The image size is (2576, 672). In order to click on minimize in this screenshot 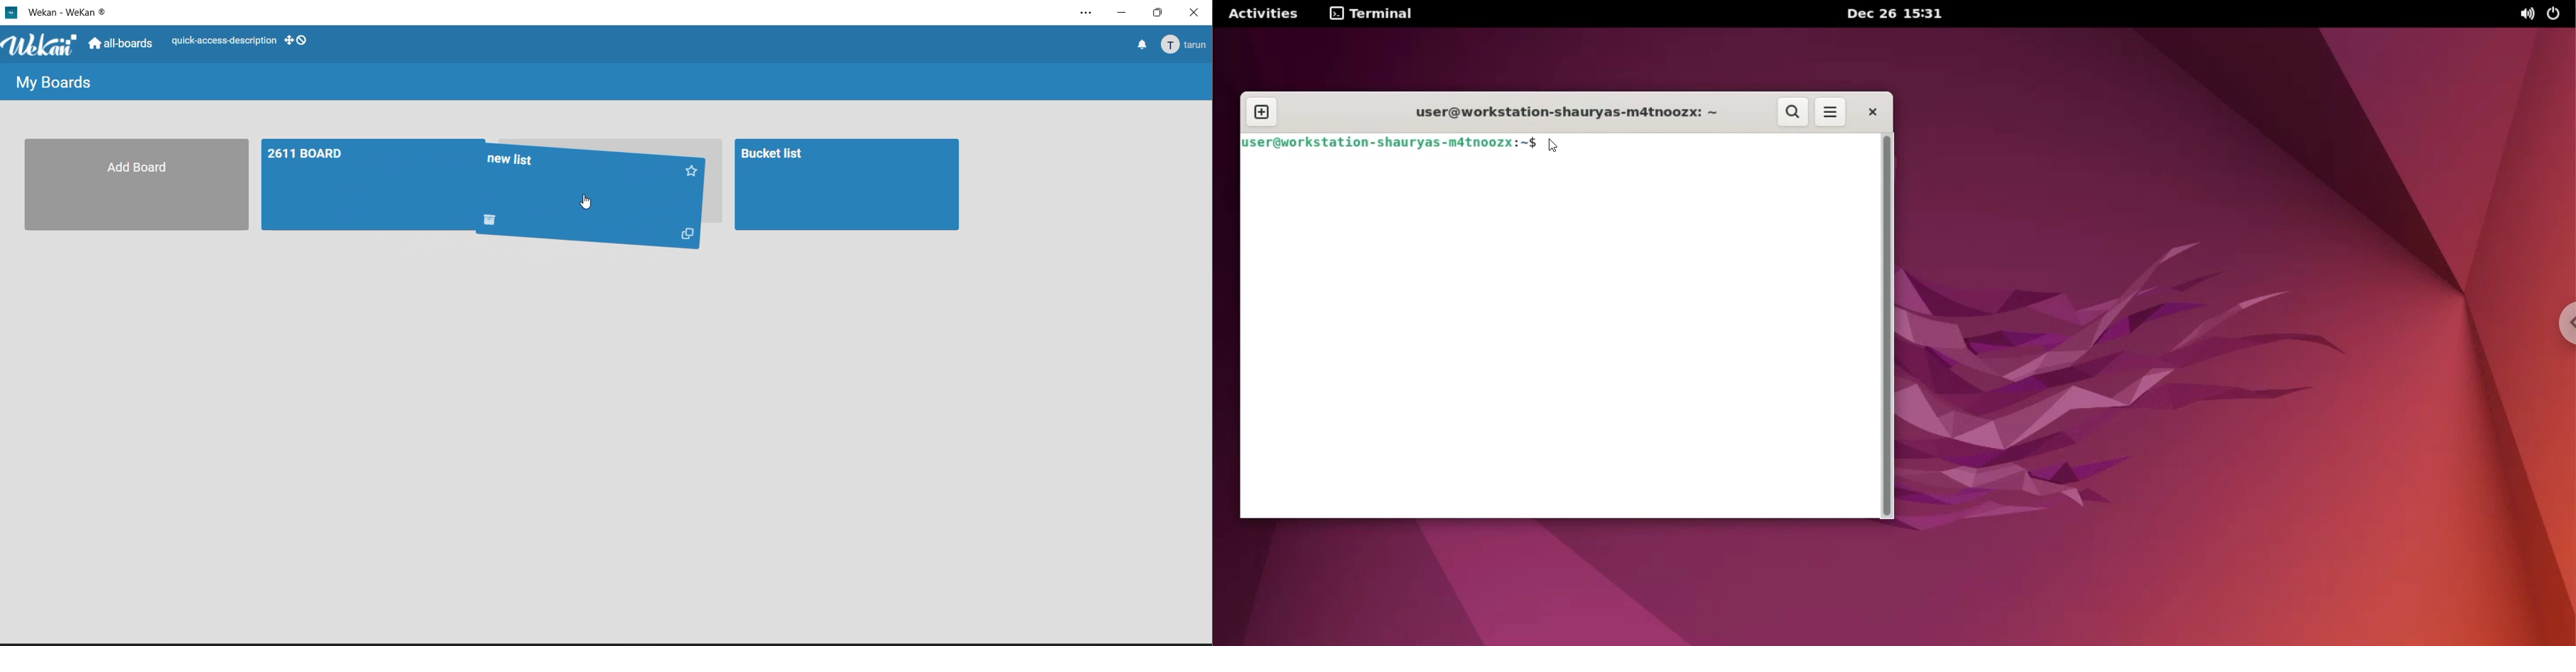, I will do `click(1126, 12)`.